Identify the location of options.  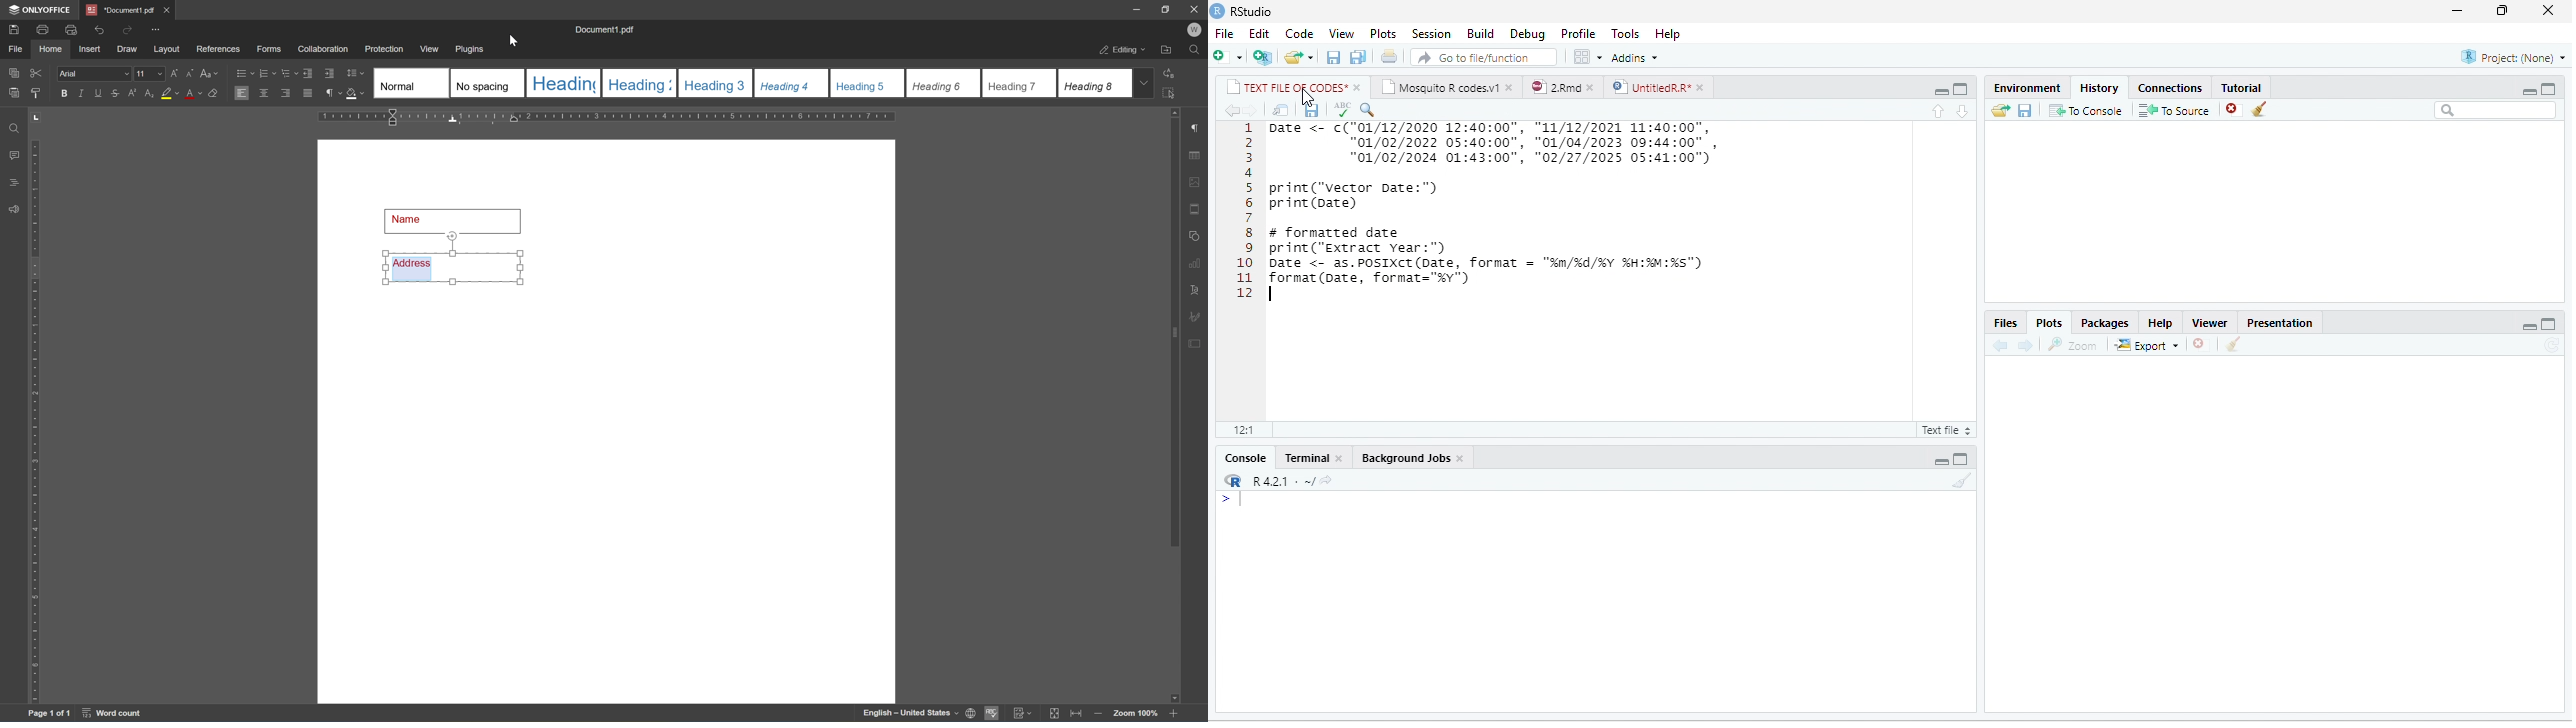
(1589, 57).